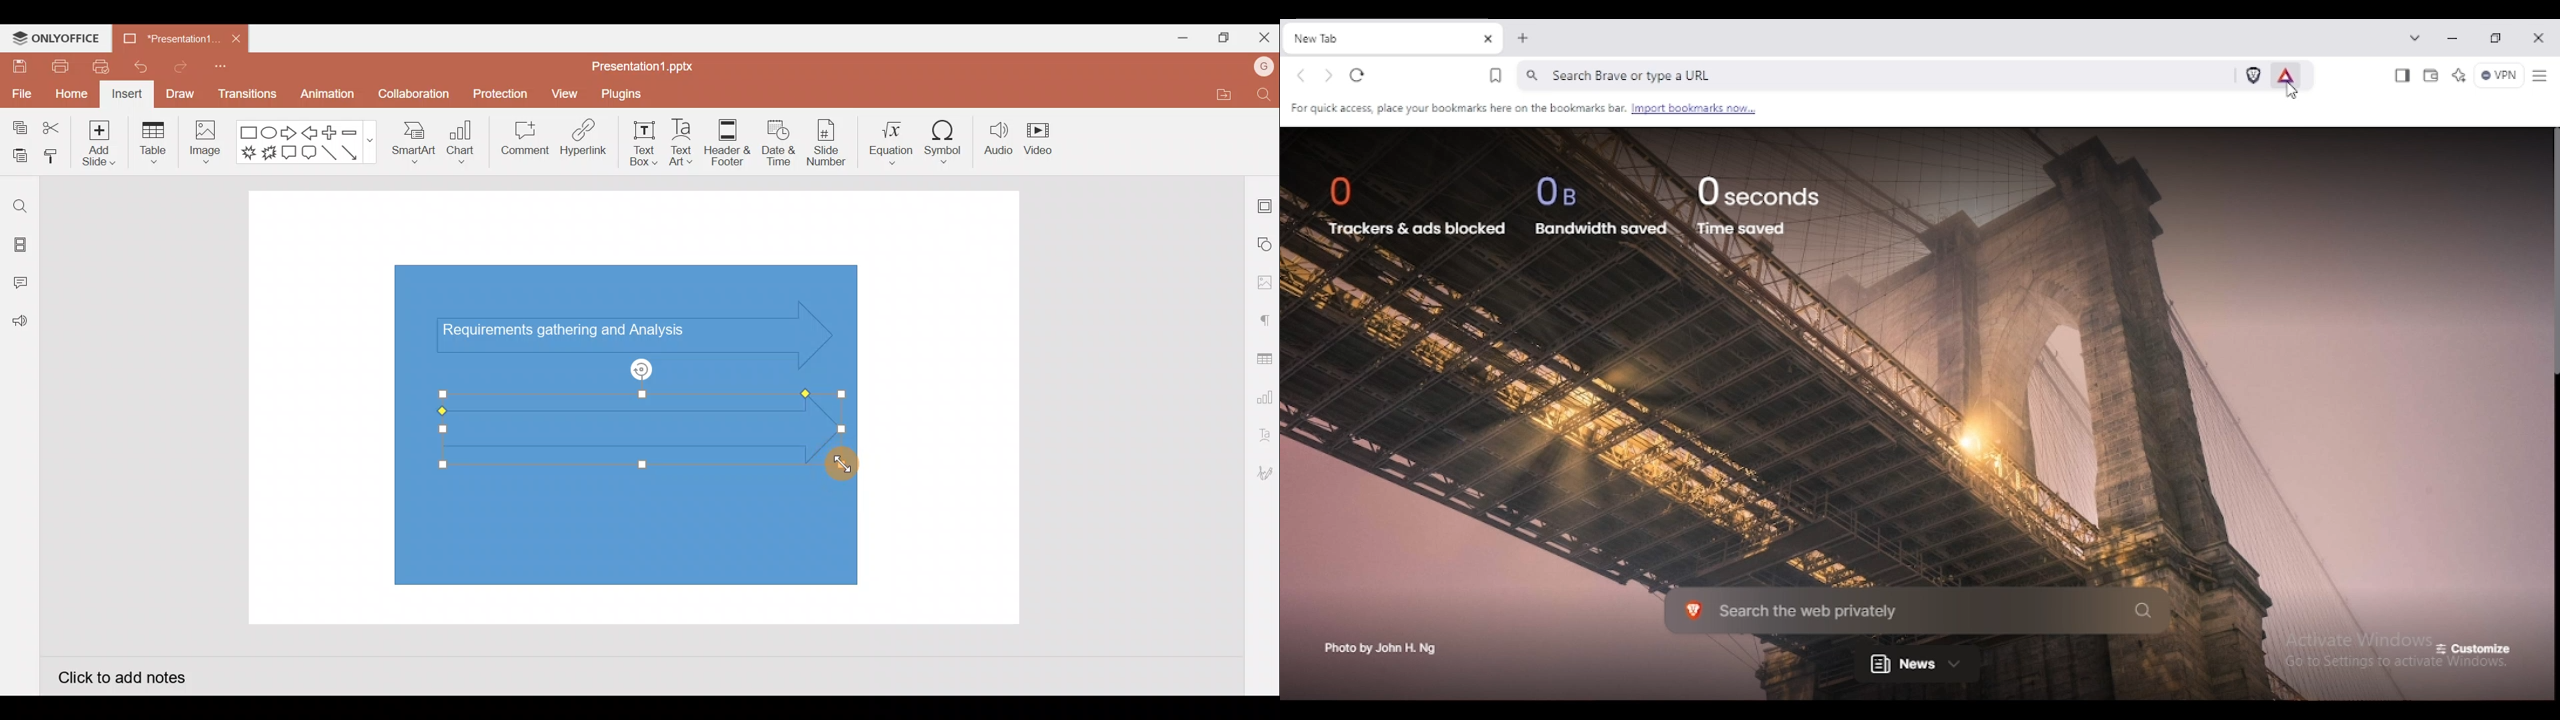 Image resolution: width=2576 pixels, height=728 pixels. Describe the element at coordinates (620, 426) in the screenshot. I see `2nd inserted right arrow` at that location.